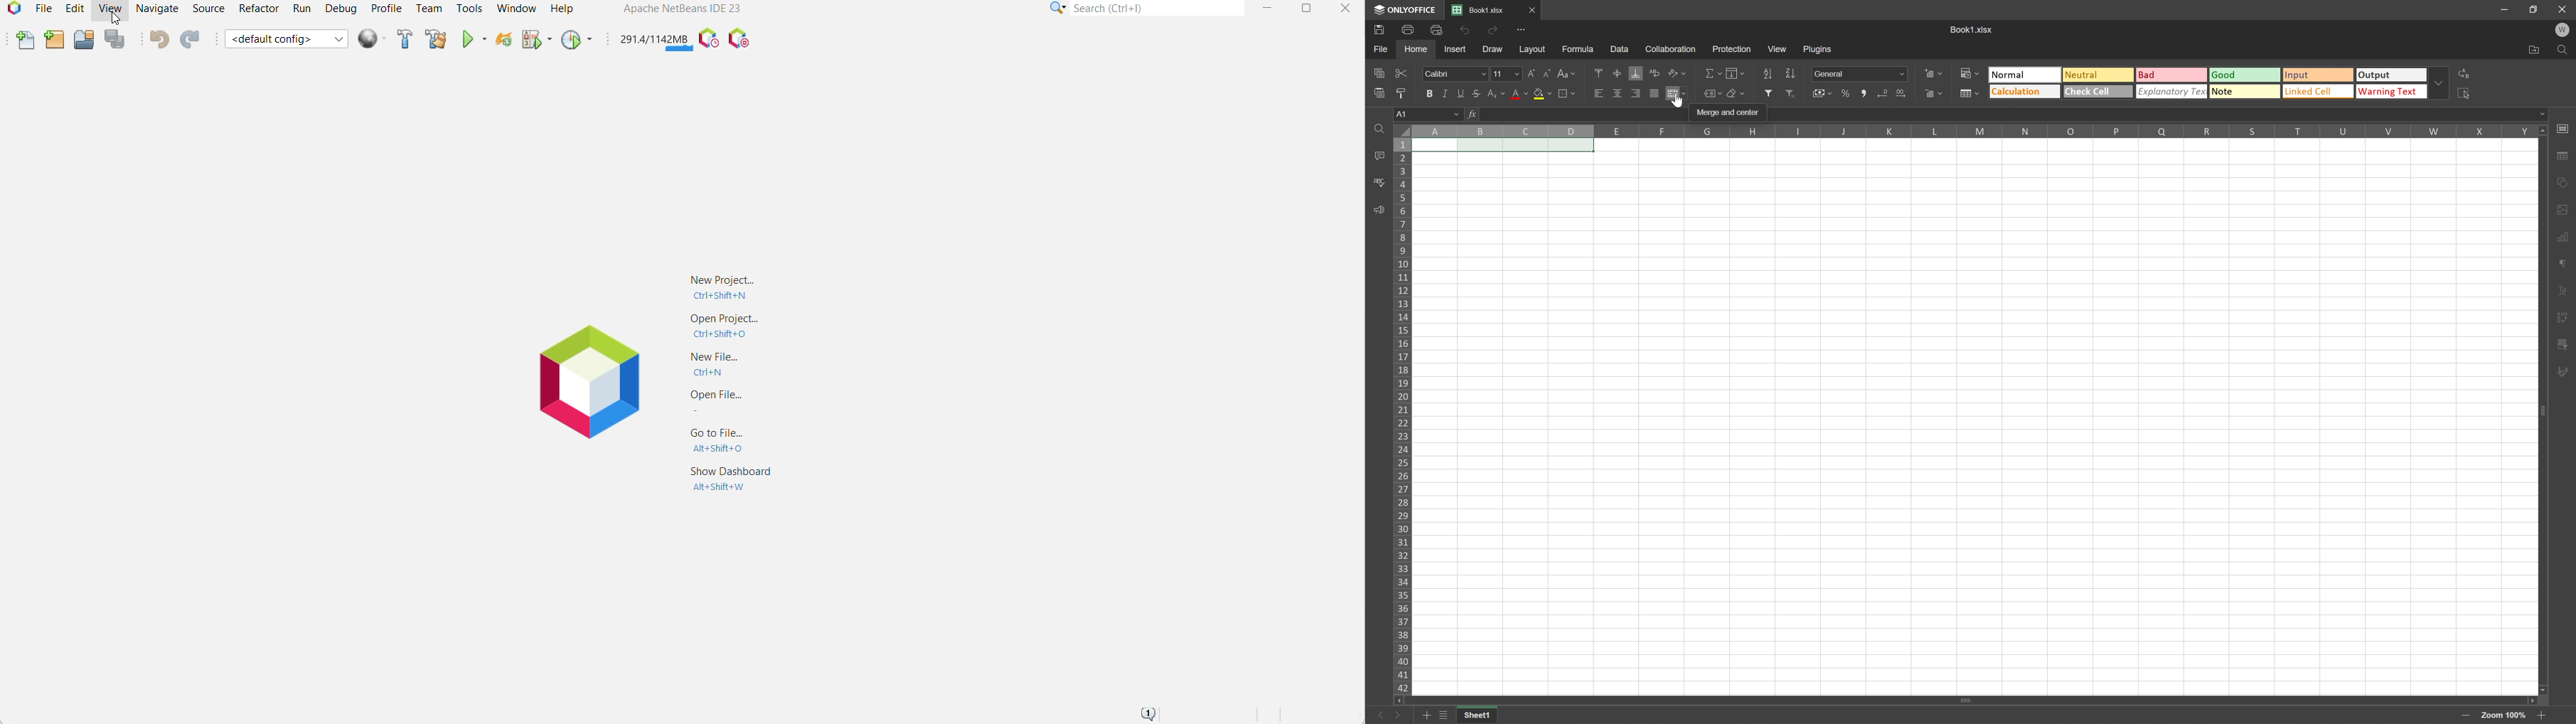 This screenshot has height=728, width=2576. I want to click on 1R×4C, so click(1429, 115).